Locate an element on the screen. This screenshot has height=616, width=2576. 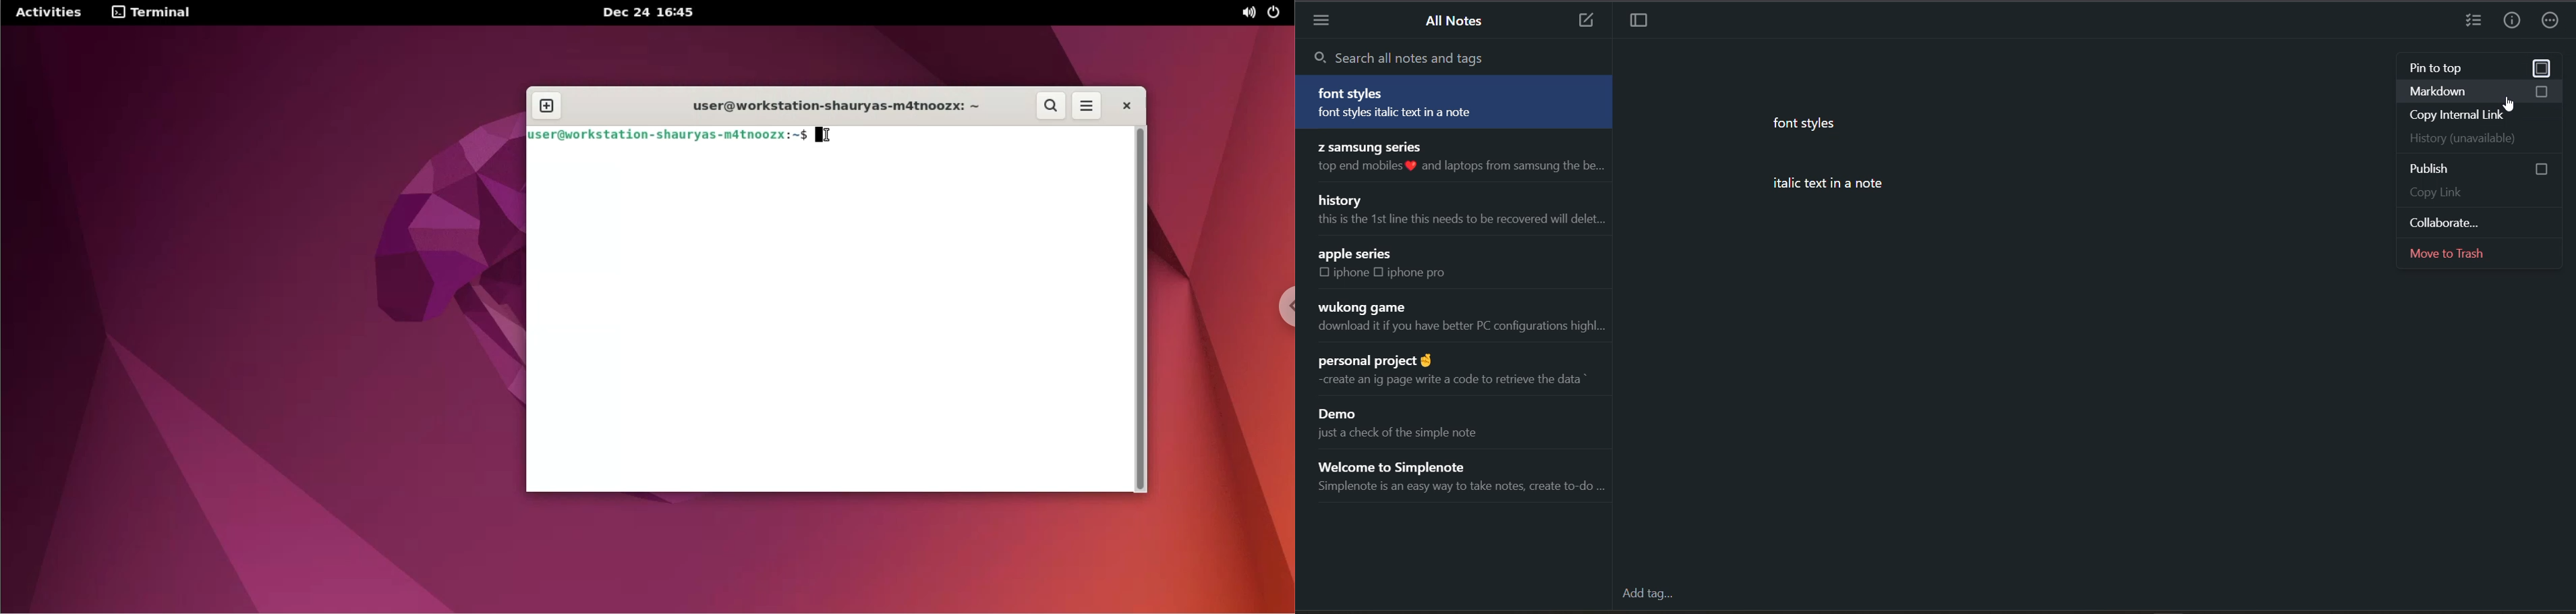
copy link is located at coordinates (2477, 191).